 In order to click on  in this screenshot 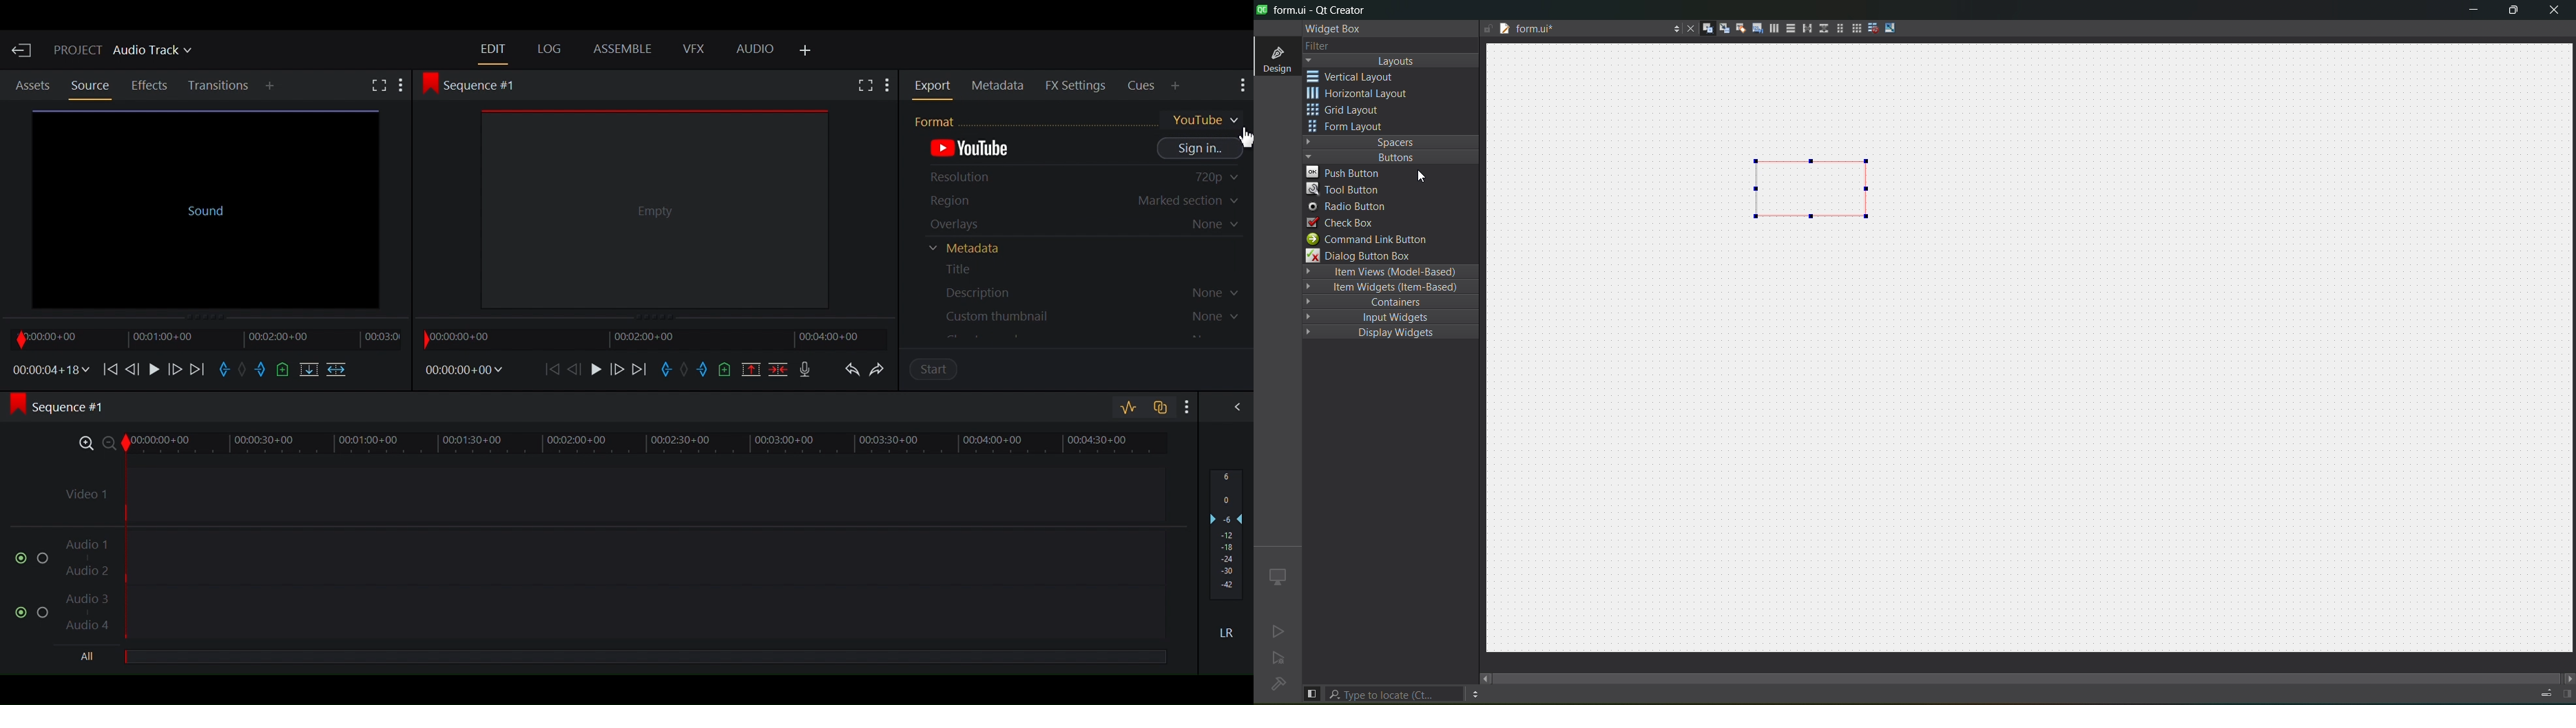, I will do `click(1242, 137)`.